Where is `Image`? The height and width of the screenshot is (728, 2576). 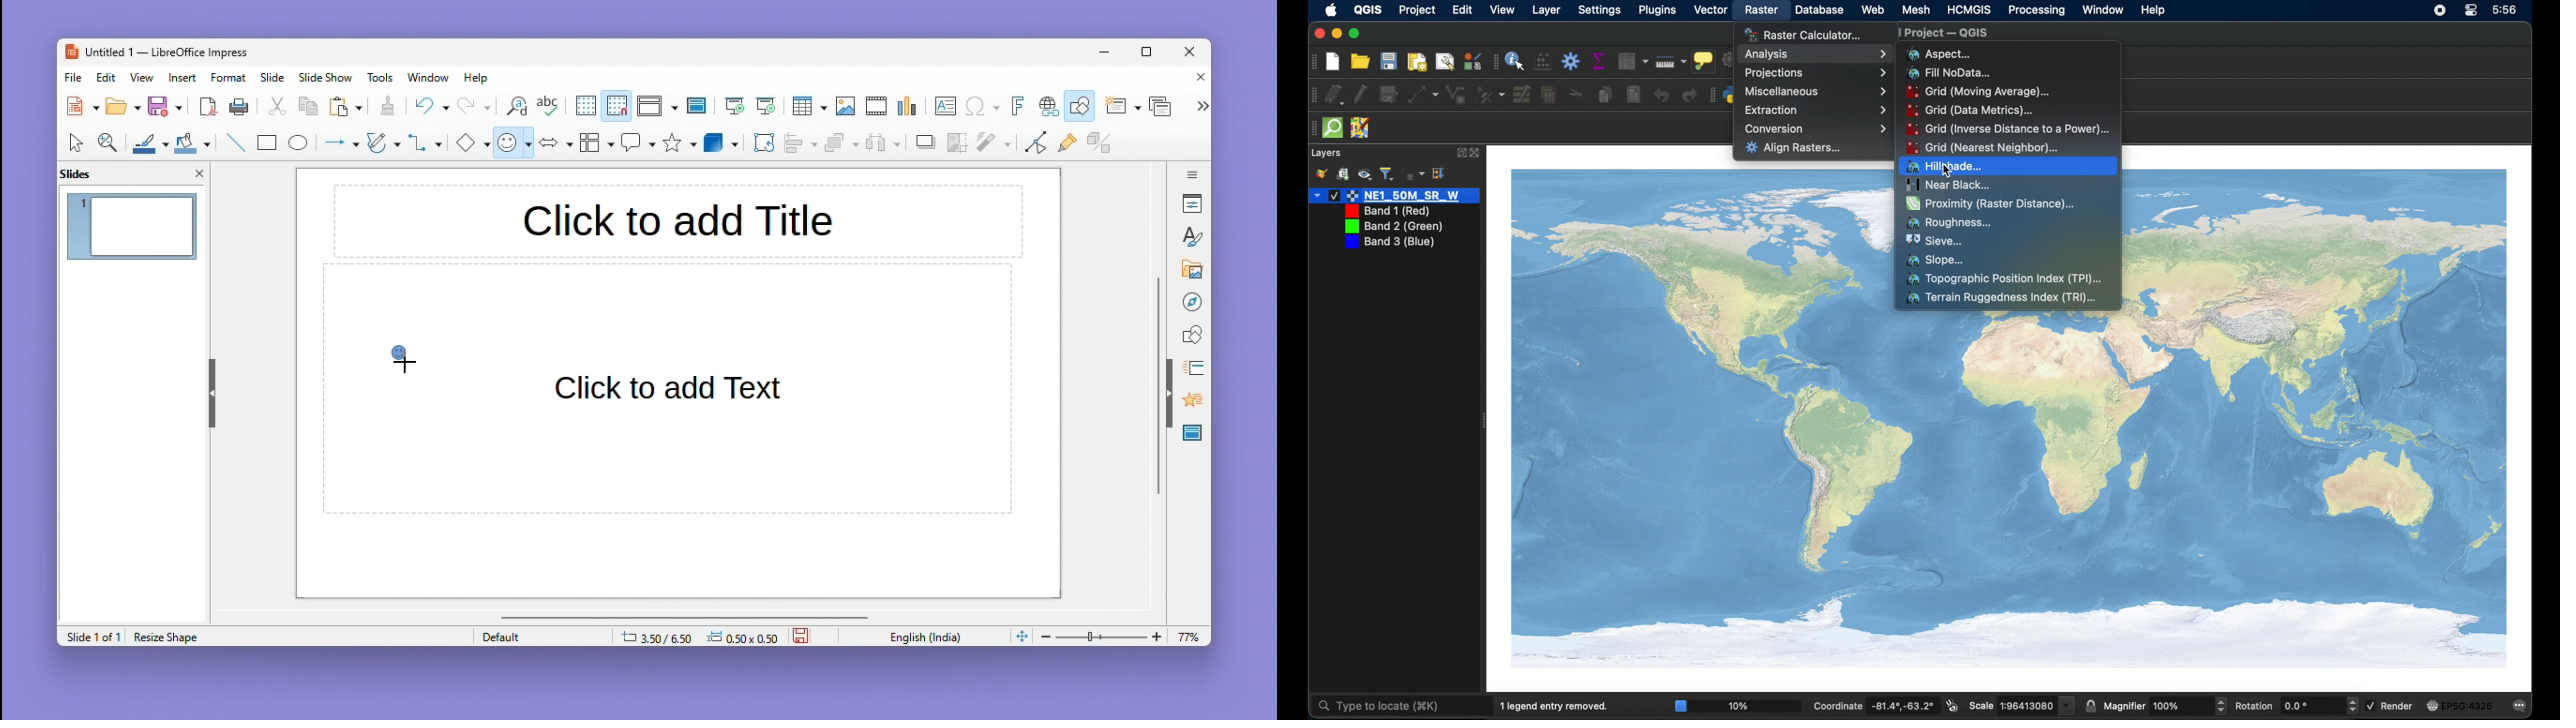
Image is located at coordinates (845, 107).